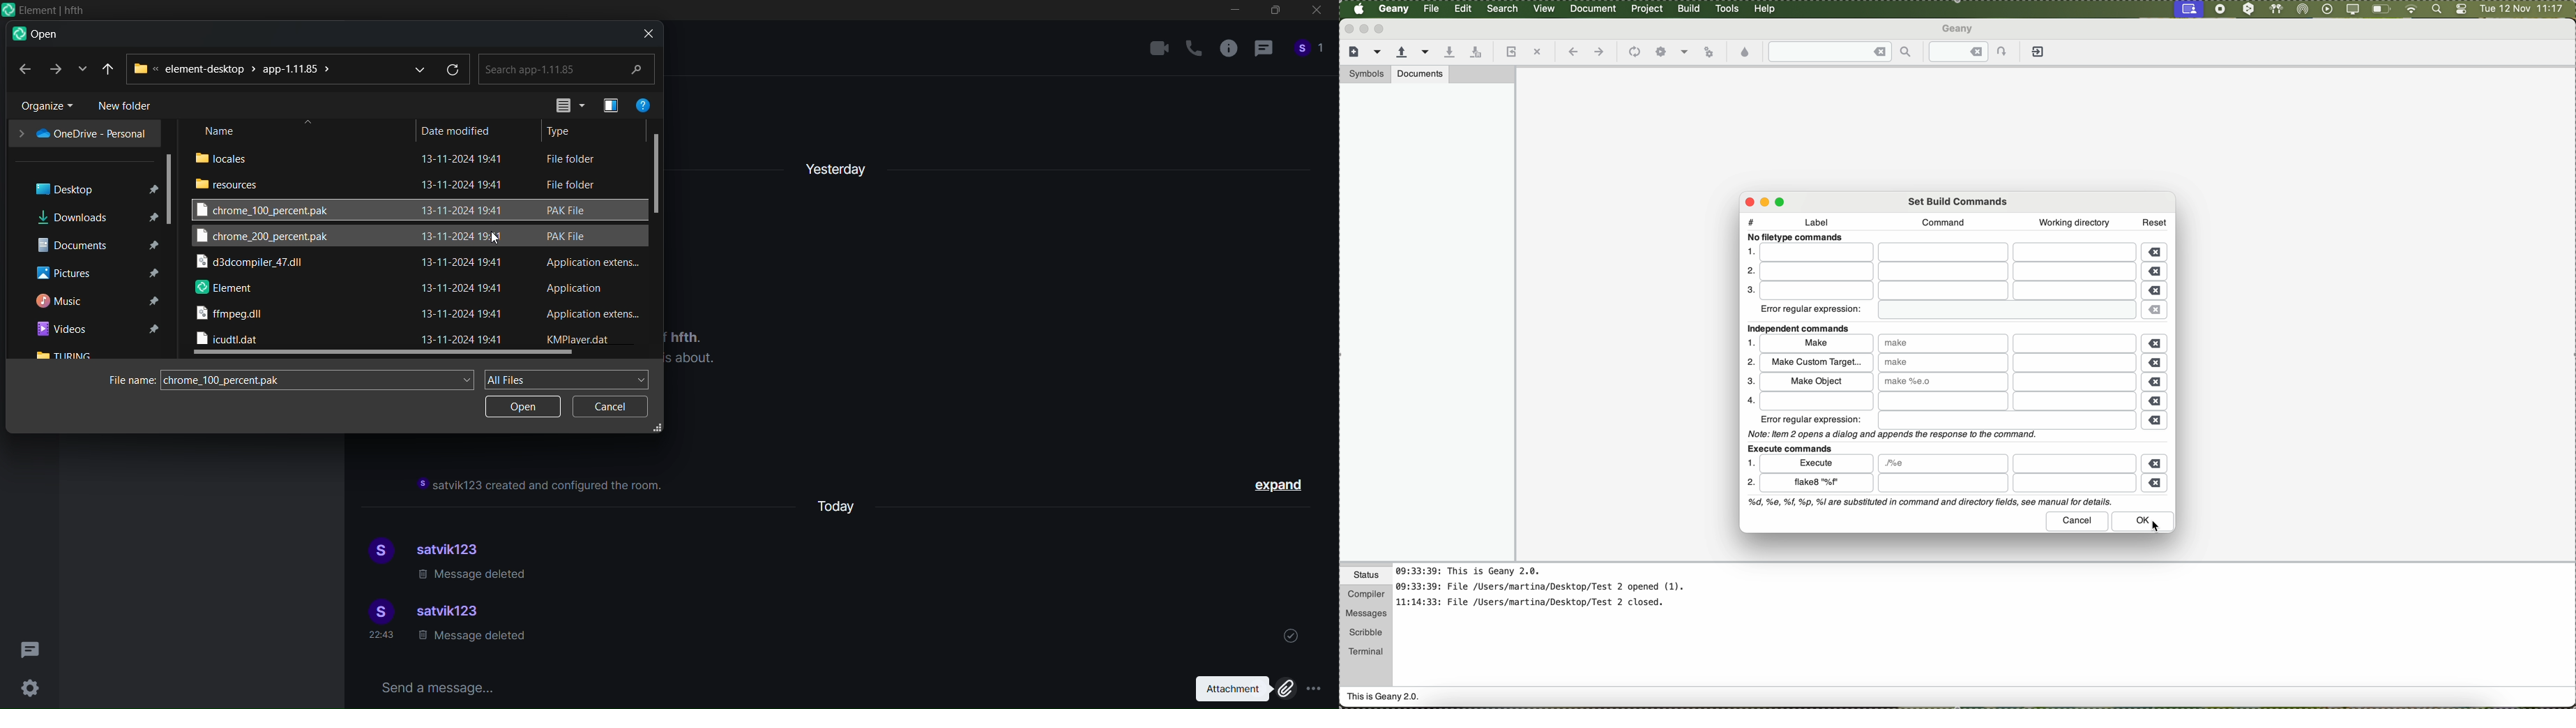 This screenshot has height=728, width=2576. What do you see at coordinates (225, 289) in the screenshot?
I see `element` at bounding box center [225, 289].